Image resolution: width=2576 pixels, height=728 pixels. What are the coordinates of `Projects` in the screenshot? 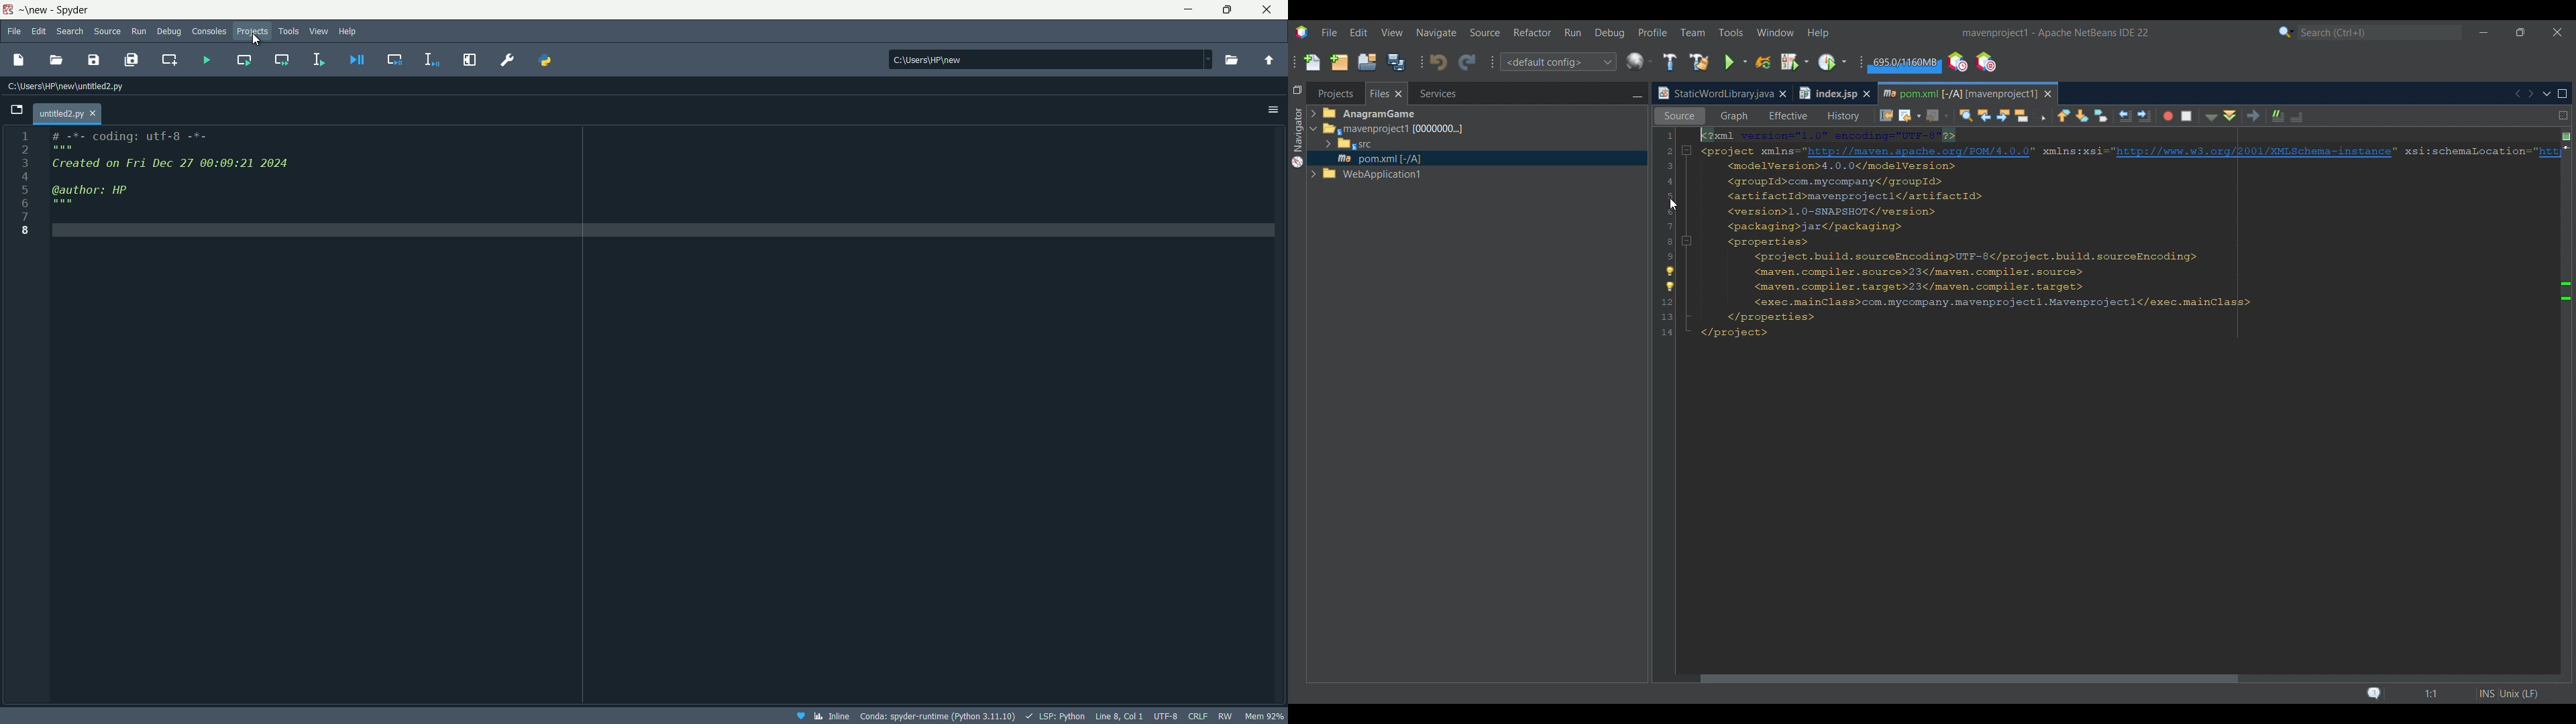 It's located at (252, 30).